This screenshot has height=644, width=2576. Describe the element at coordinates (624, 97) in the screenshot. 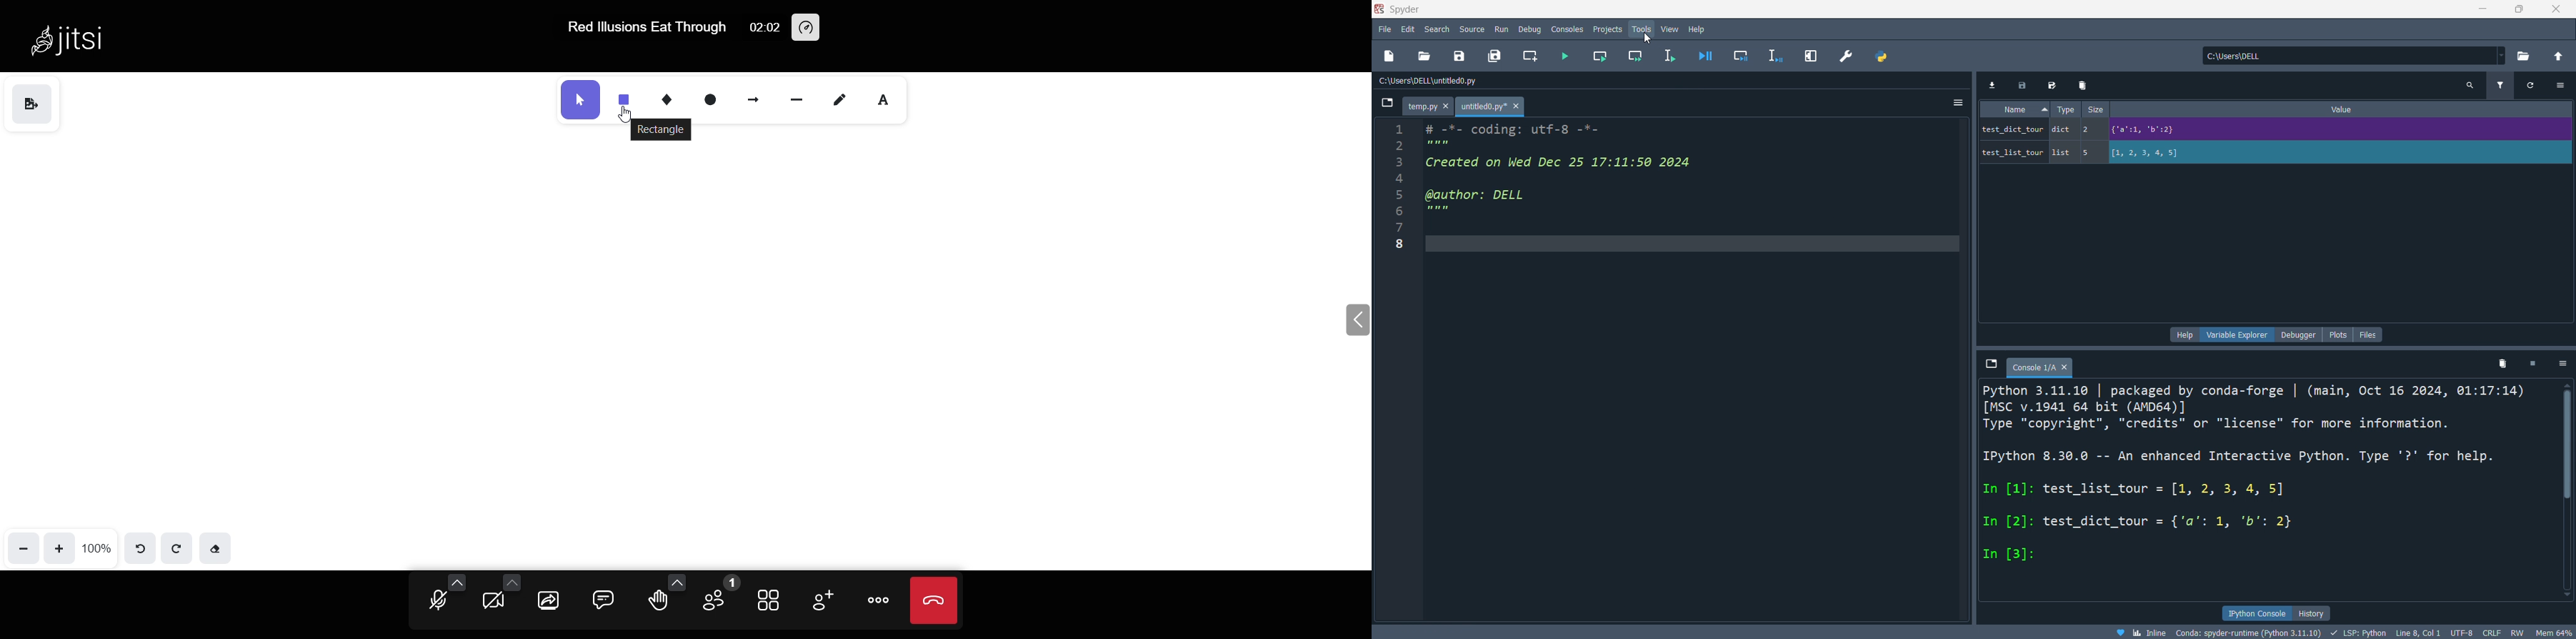

I see `rectangle` at that location.